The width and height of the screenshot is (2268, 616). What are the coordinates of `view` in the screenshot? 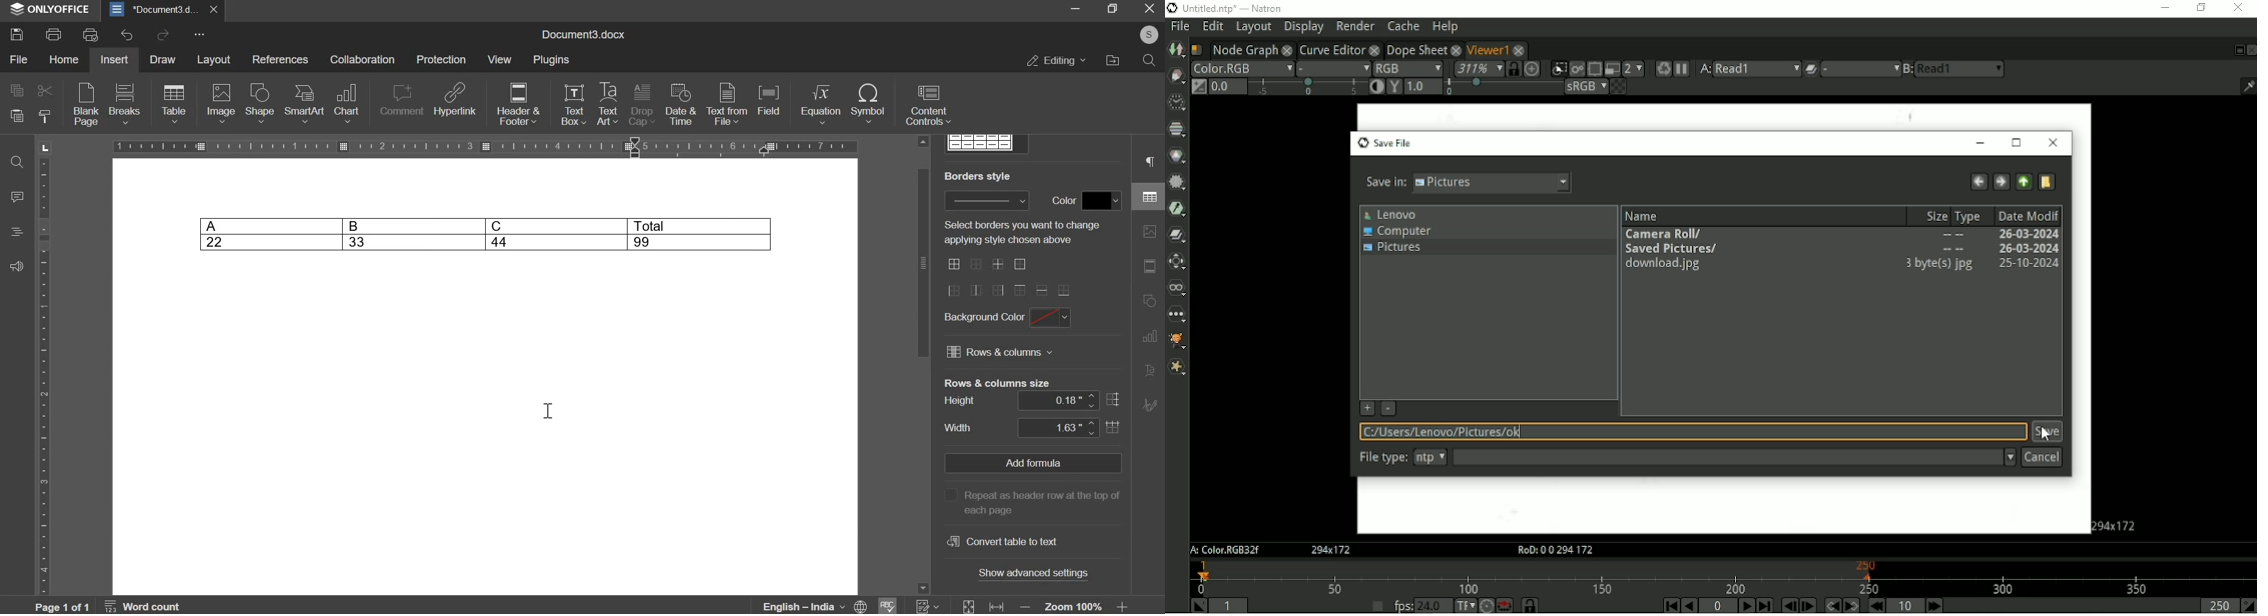 It's located at (501, 58).